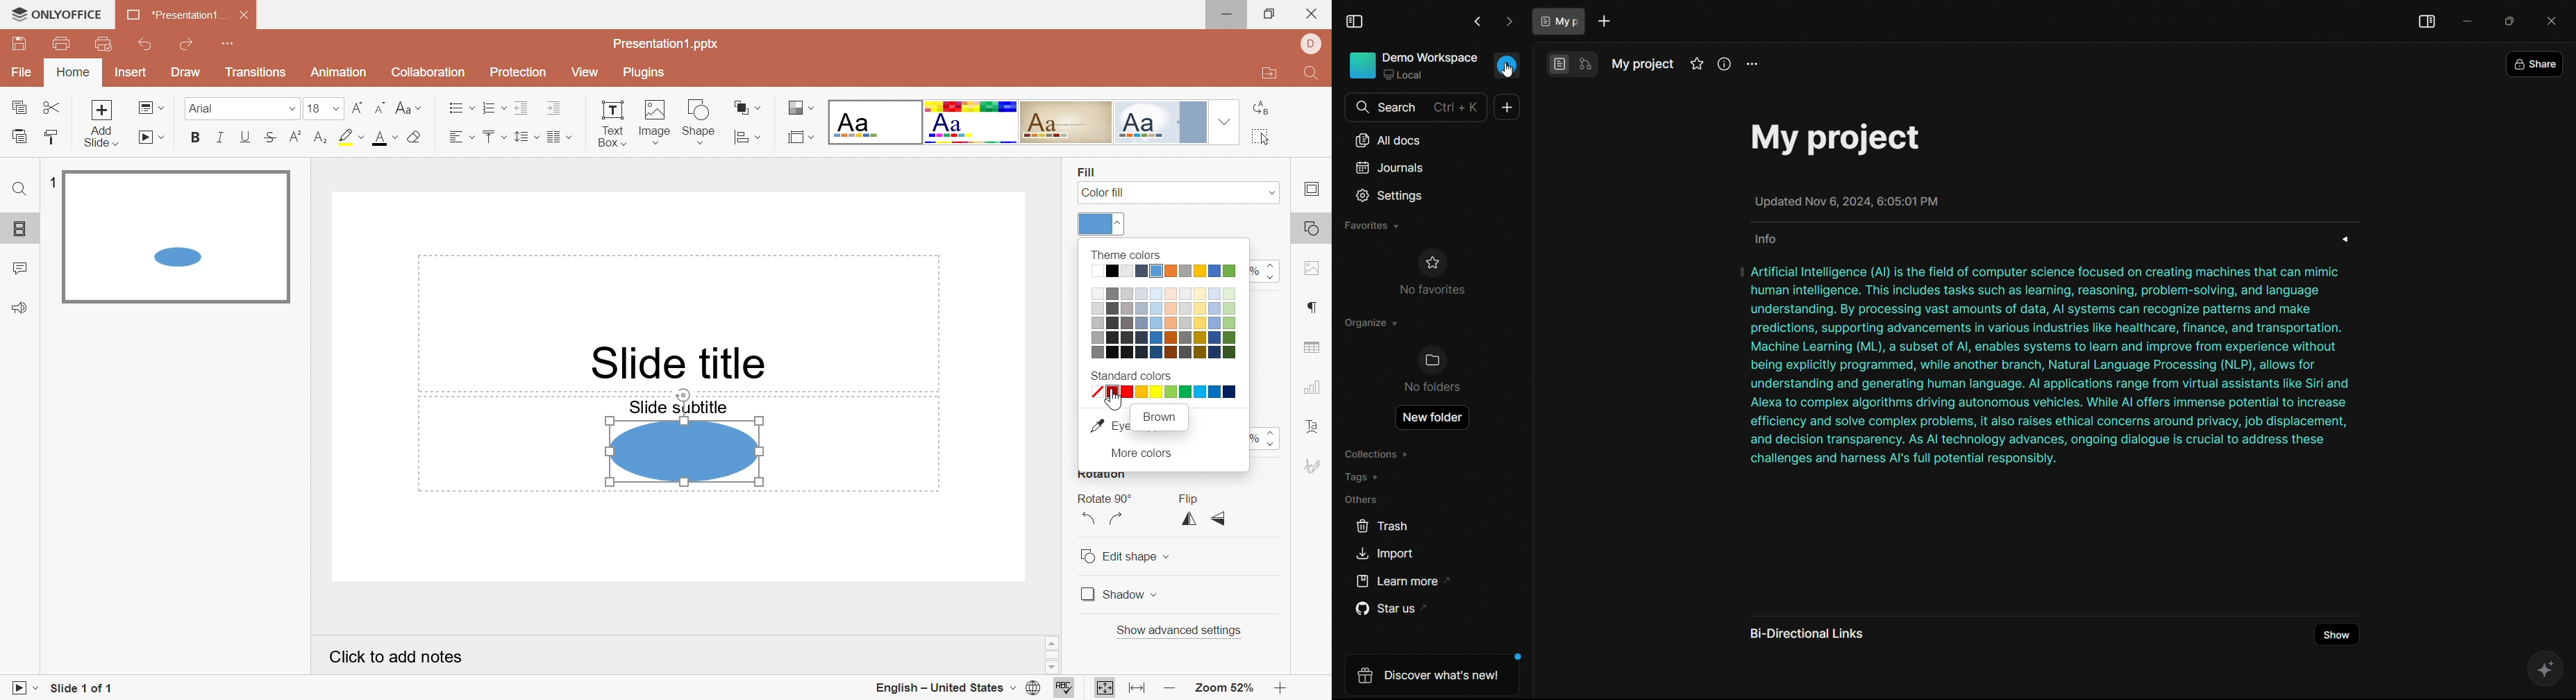  Describe the element at coordinates (1432, 417) in the screenshot. I see `new folder` at that location.